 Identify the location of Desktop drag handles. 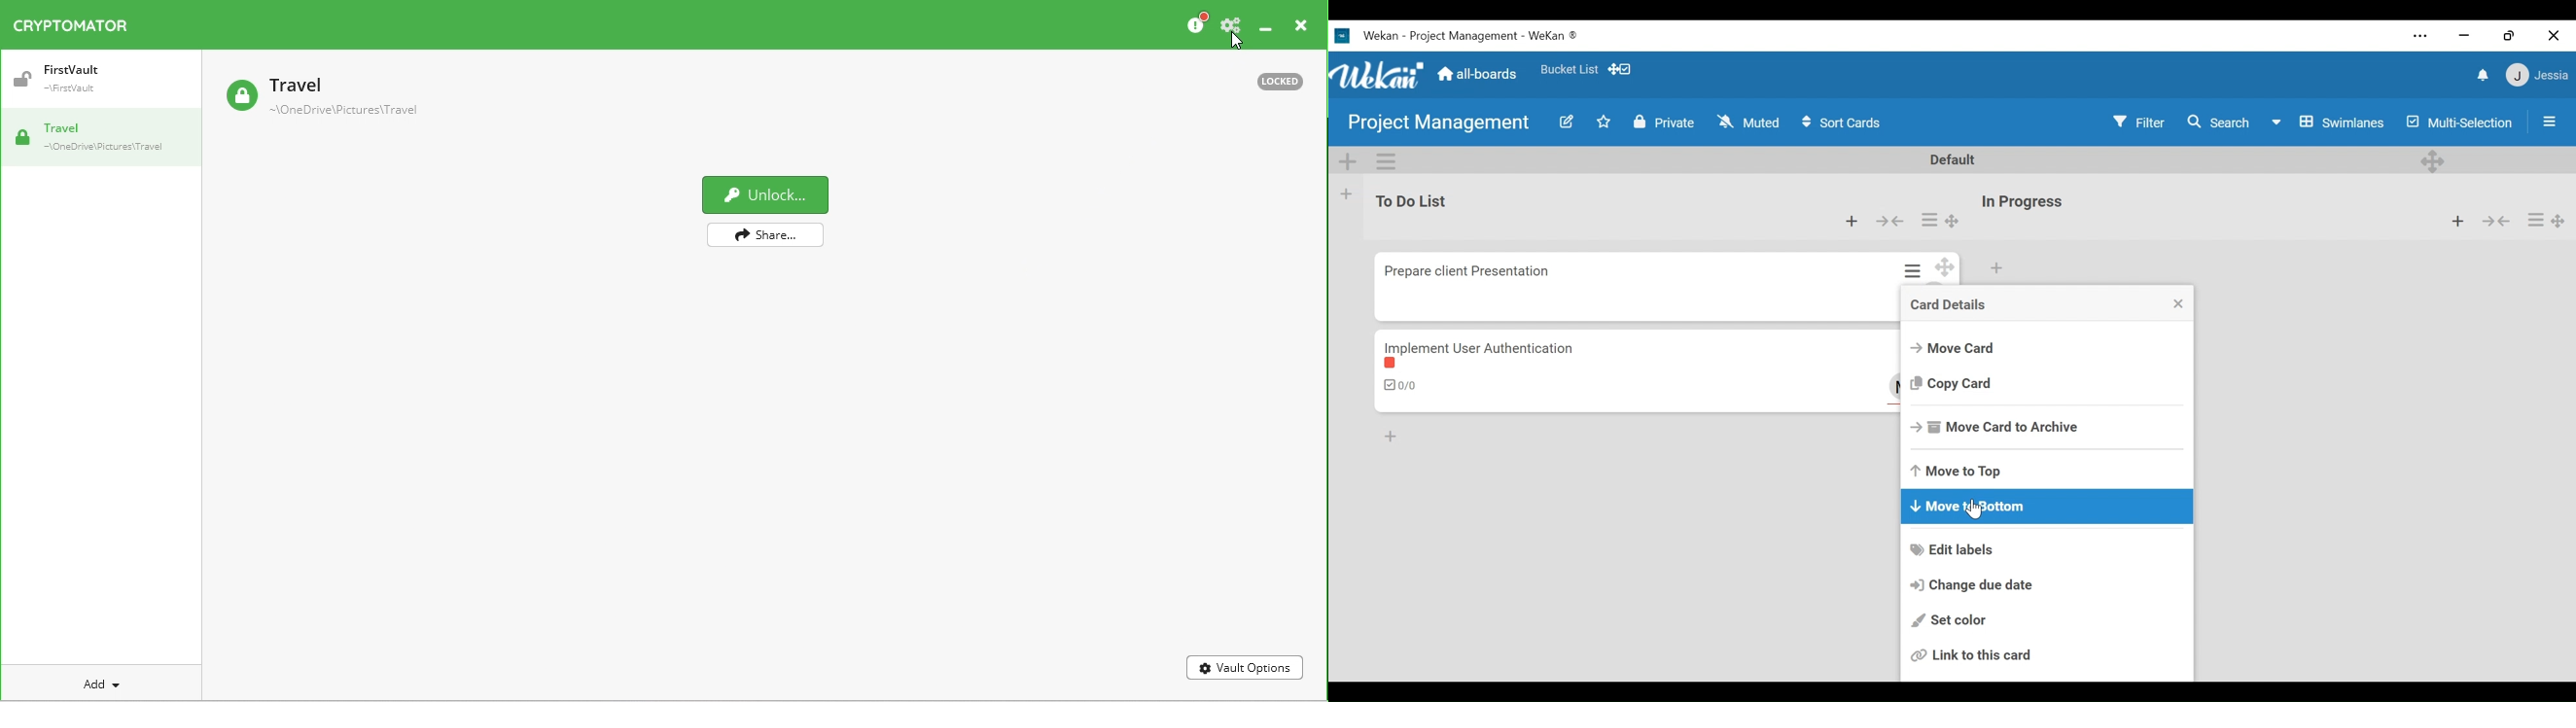
(2432, 162).